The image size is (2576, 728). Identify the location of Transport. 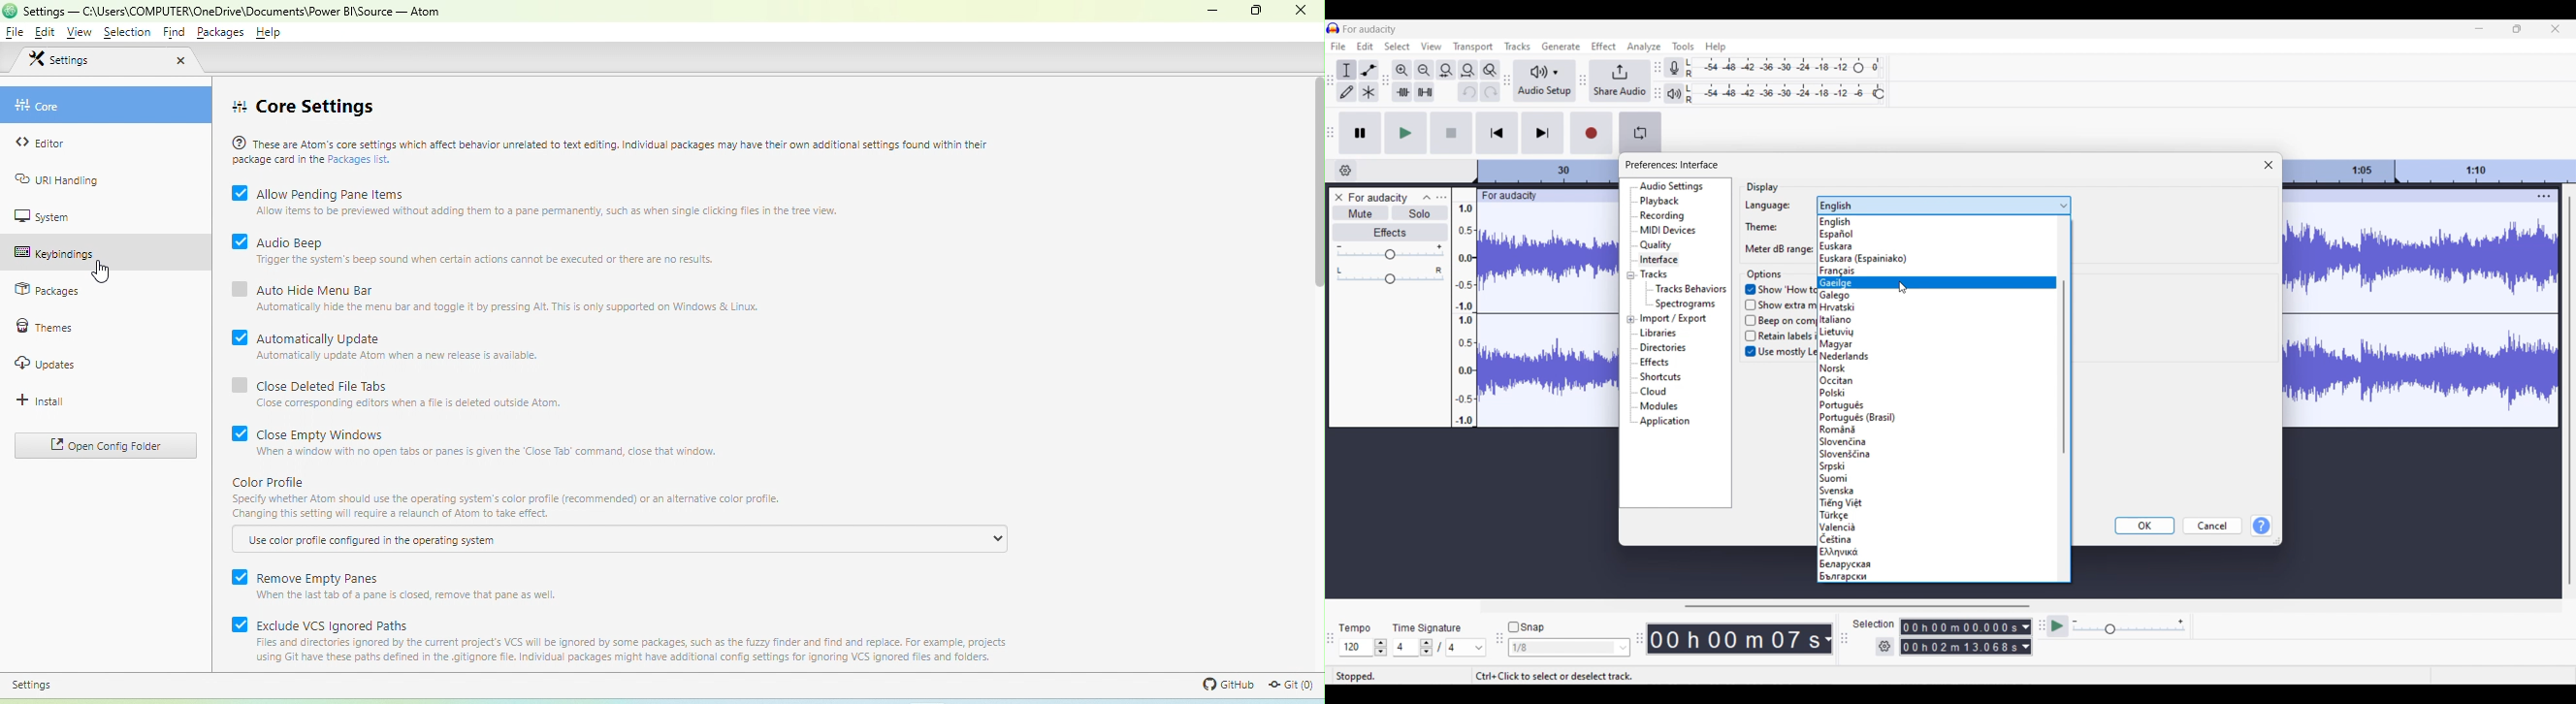
(1474, 46).